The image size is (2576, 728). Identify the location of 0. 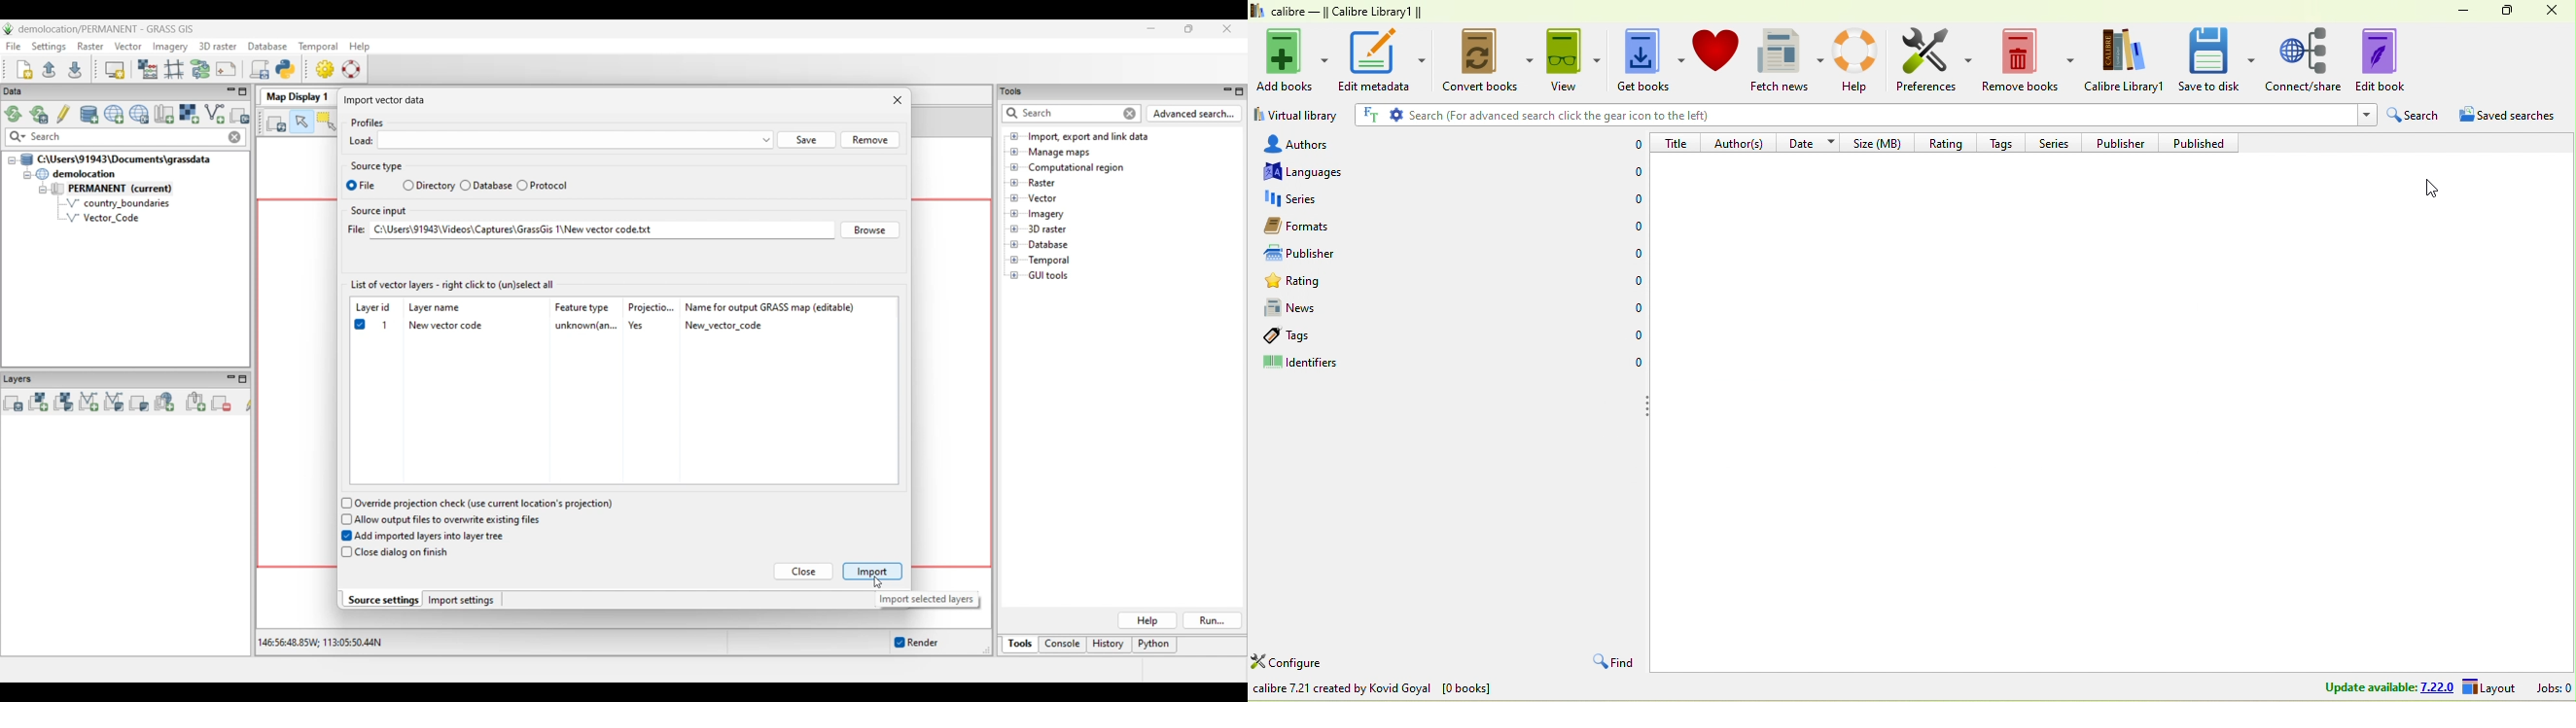
(1633, 336).